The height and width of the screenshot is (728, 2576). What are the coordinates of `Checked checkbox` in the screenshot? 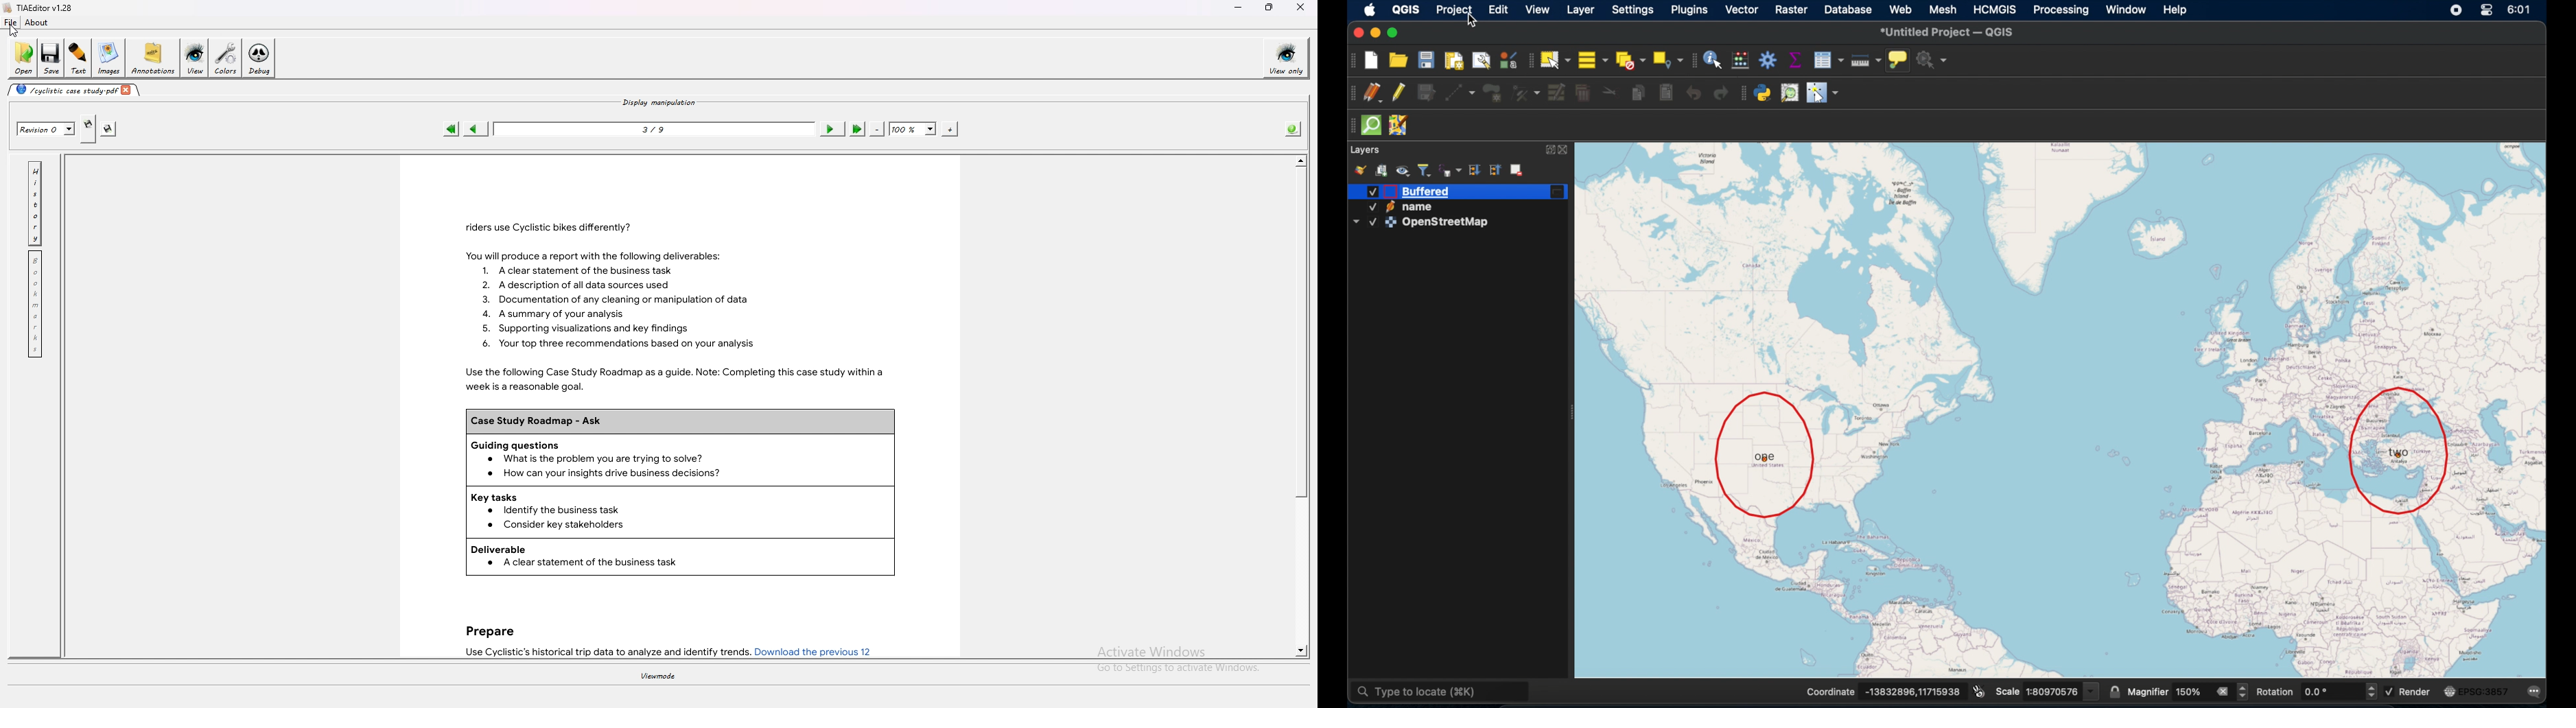 It's located at (1372, 222).